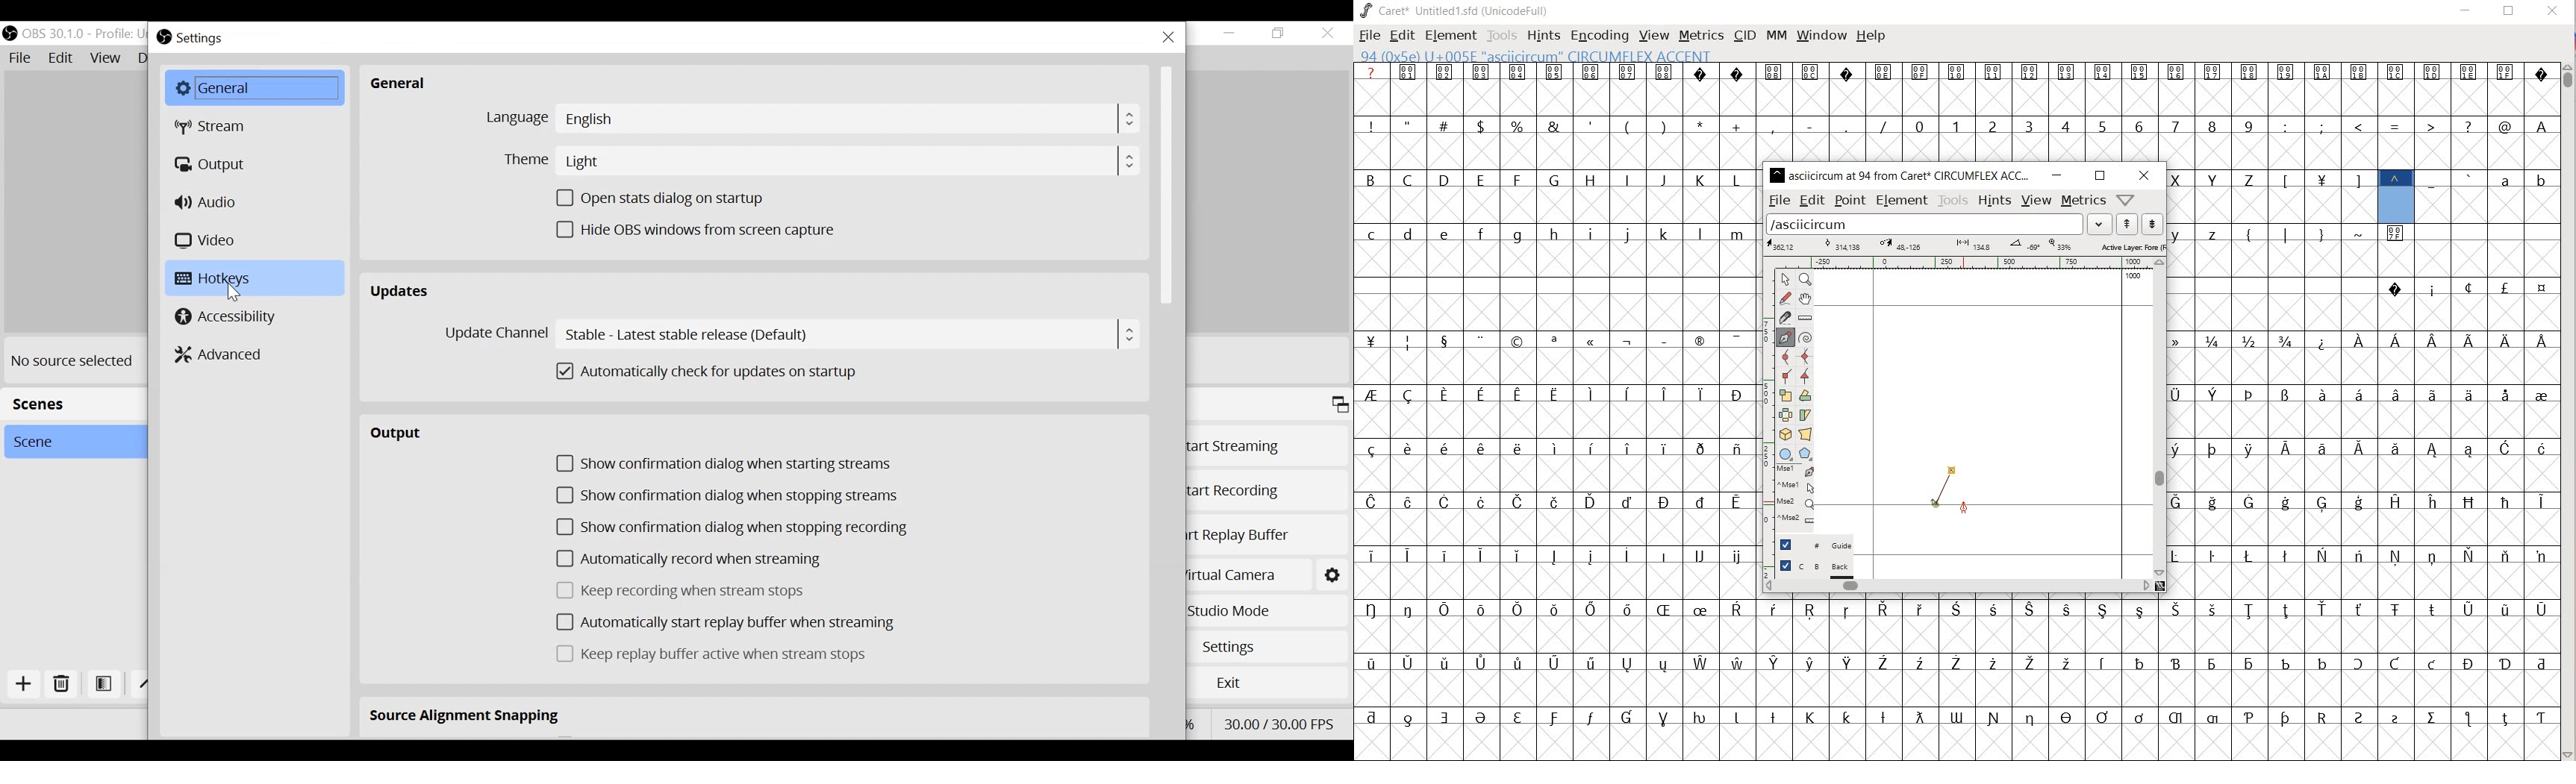 The width and height of the screenshot is (2576, 784). I want to click on draw a freehand curve, so click(1785, 298).